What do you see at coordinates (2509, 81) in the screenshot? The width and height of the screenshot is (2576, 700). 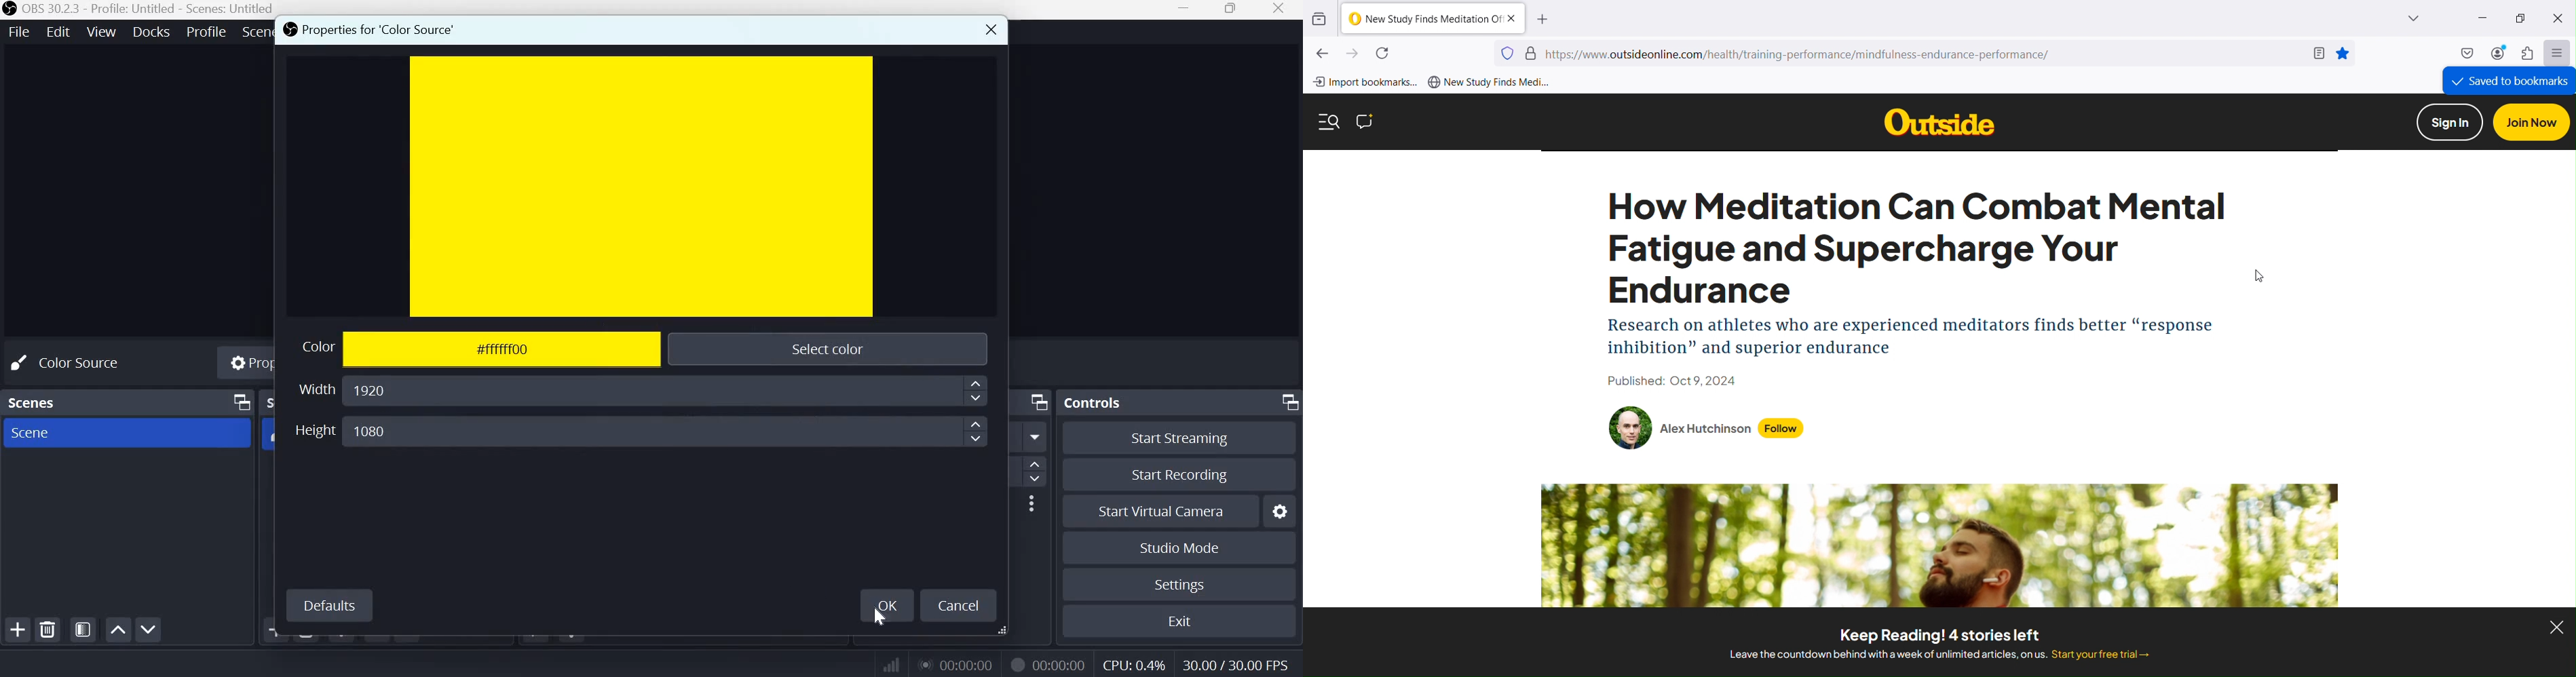 I see `Confirmation that the webpage has been added to Bookmarks` at bounding box center [2509, 81].